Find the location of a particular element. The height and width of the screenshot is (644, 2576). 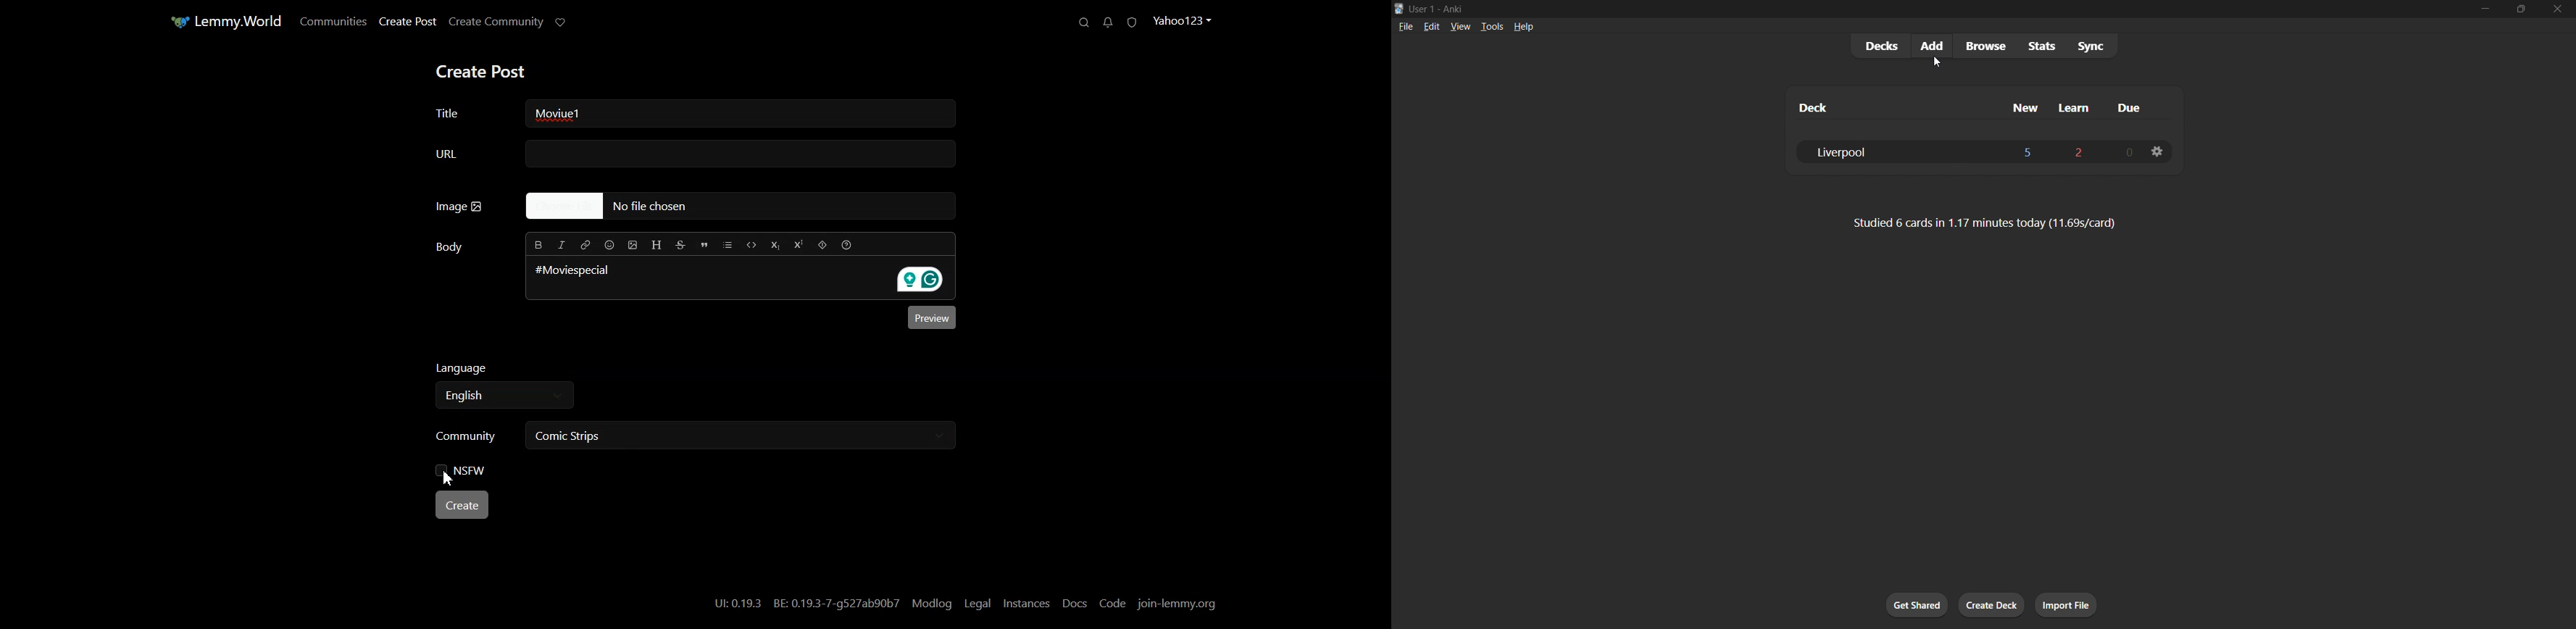

Language is located at coordinates (502, 369).